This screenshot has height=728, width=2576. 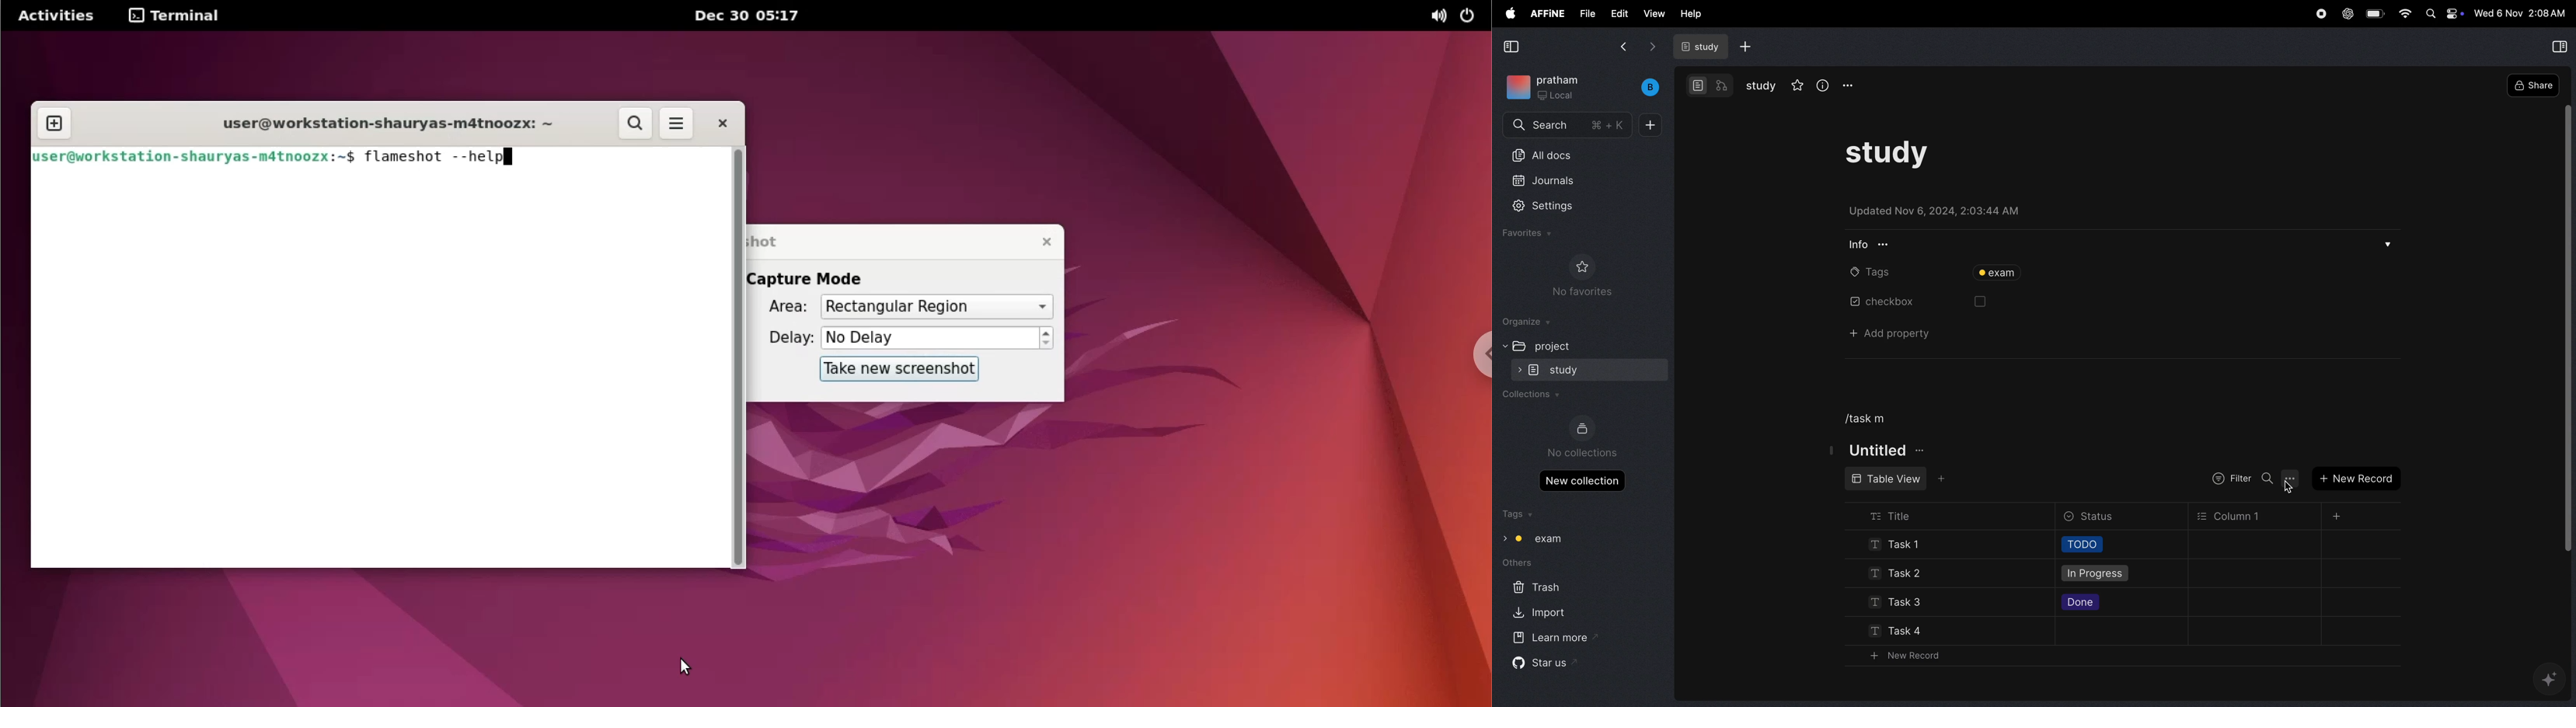 What do you see at coordinates (448, 158) in the screenshot?
I see `flameshot --help` at bounding box center [448, 158].